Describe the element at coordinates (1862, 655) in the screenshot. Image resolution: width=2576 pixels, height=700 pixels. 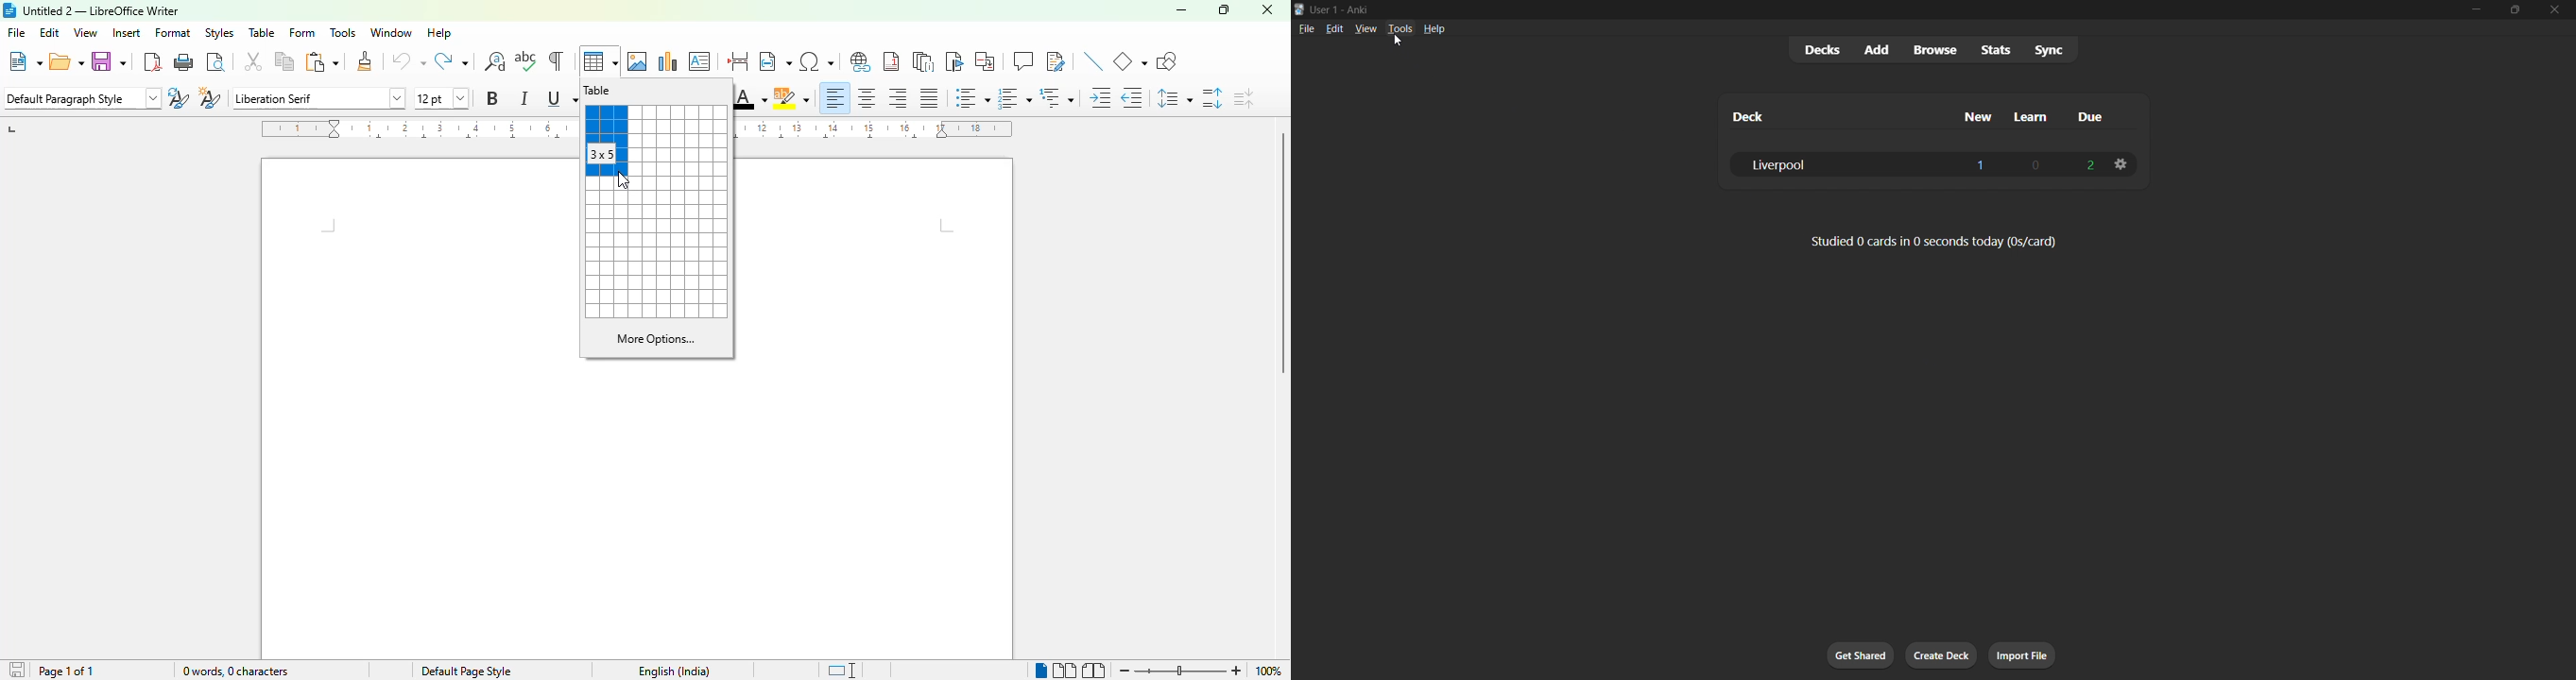
I see `get shared` at that location.